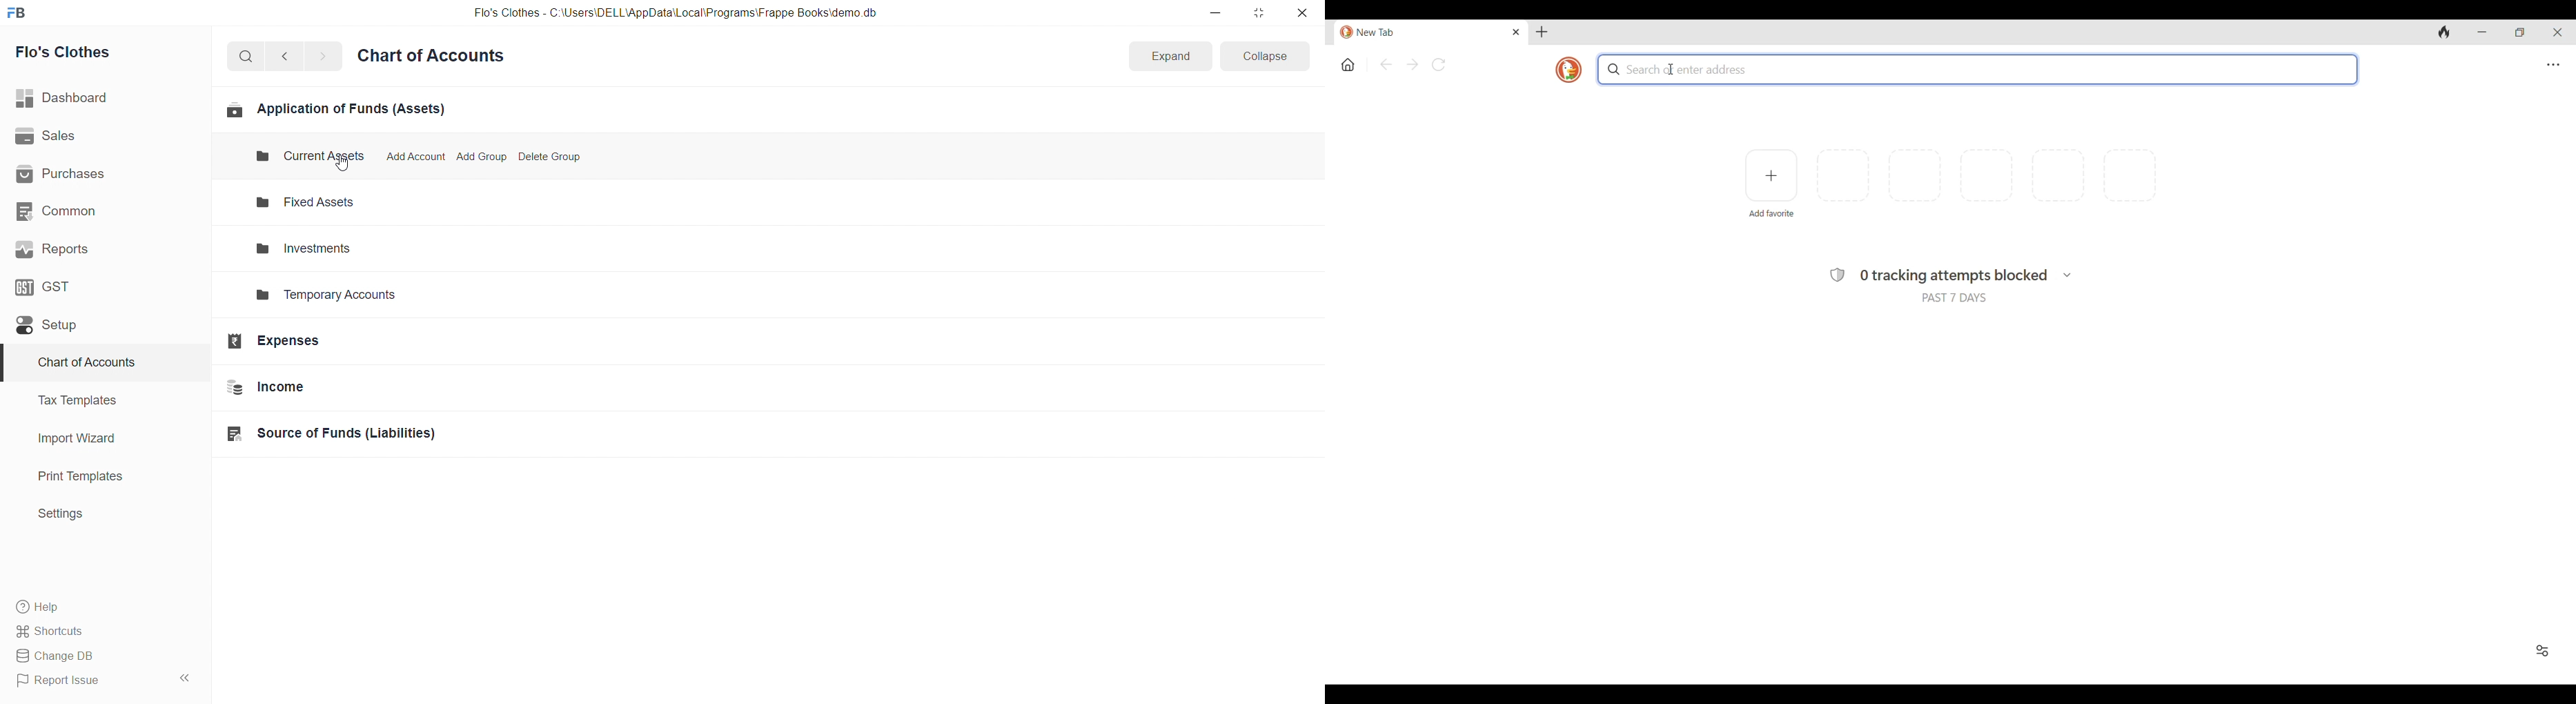 The image size is (2576, 728). I want to click on Application of Funds (Assets), so click(336, 109).